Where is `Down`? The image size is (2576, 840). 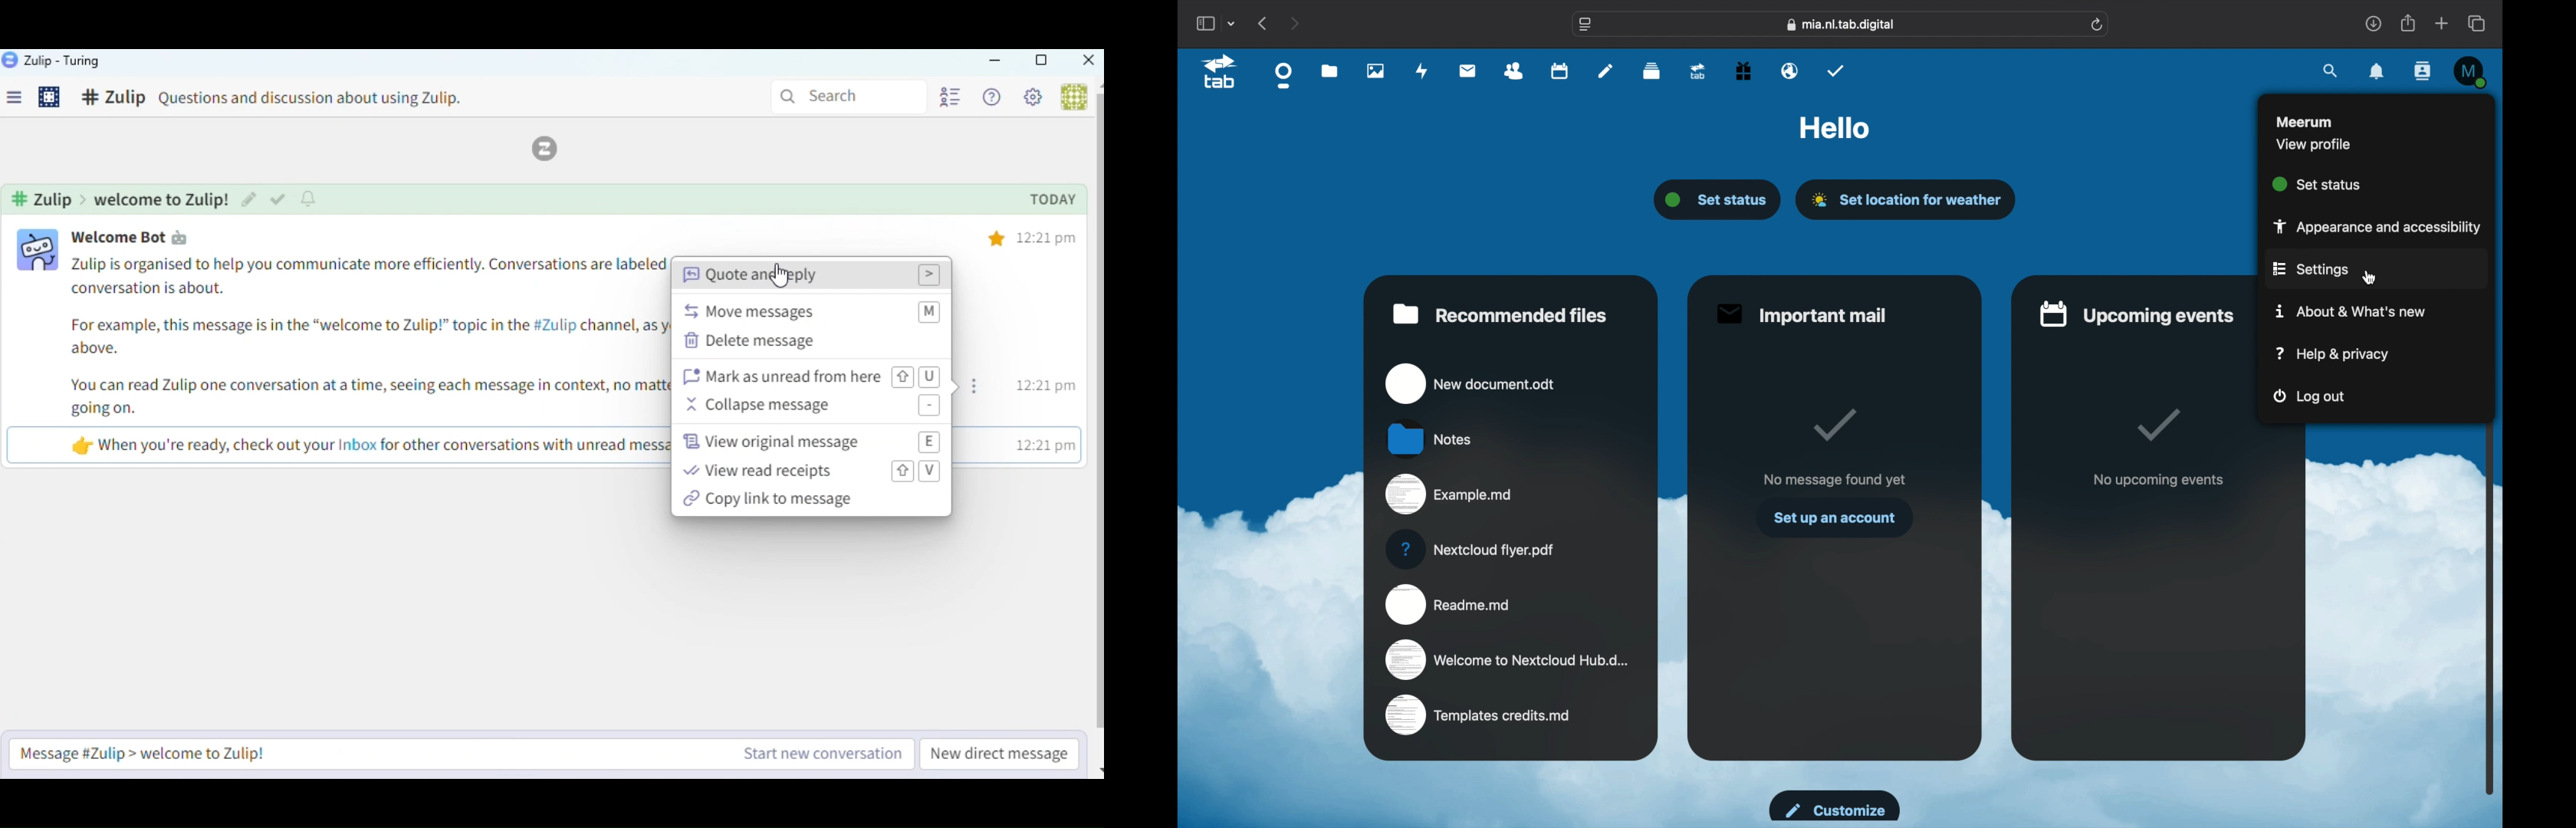
Down is located at coordinates (1097, 764).